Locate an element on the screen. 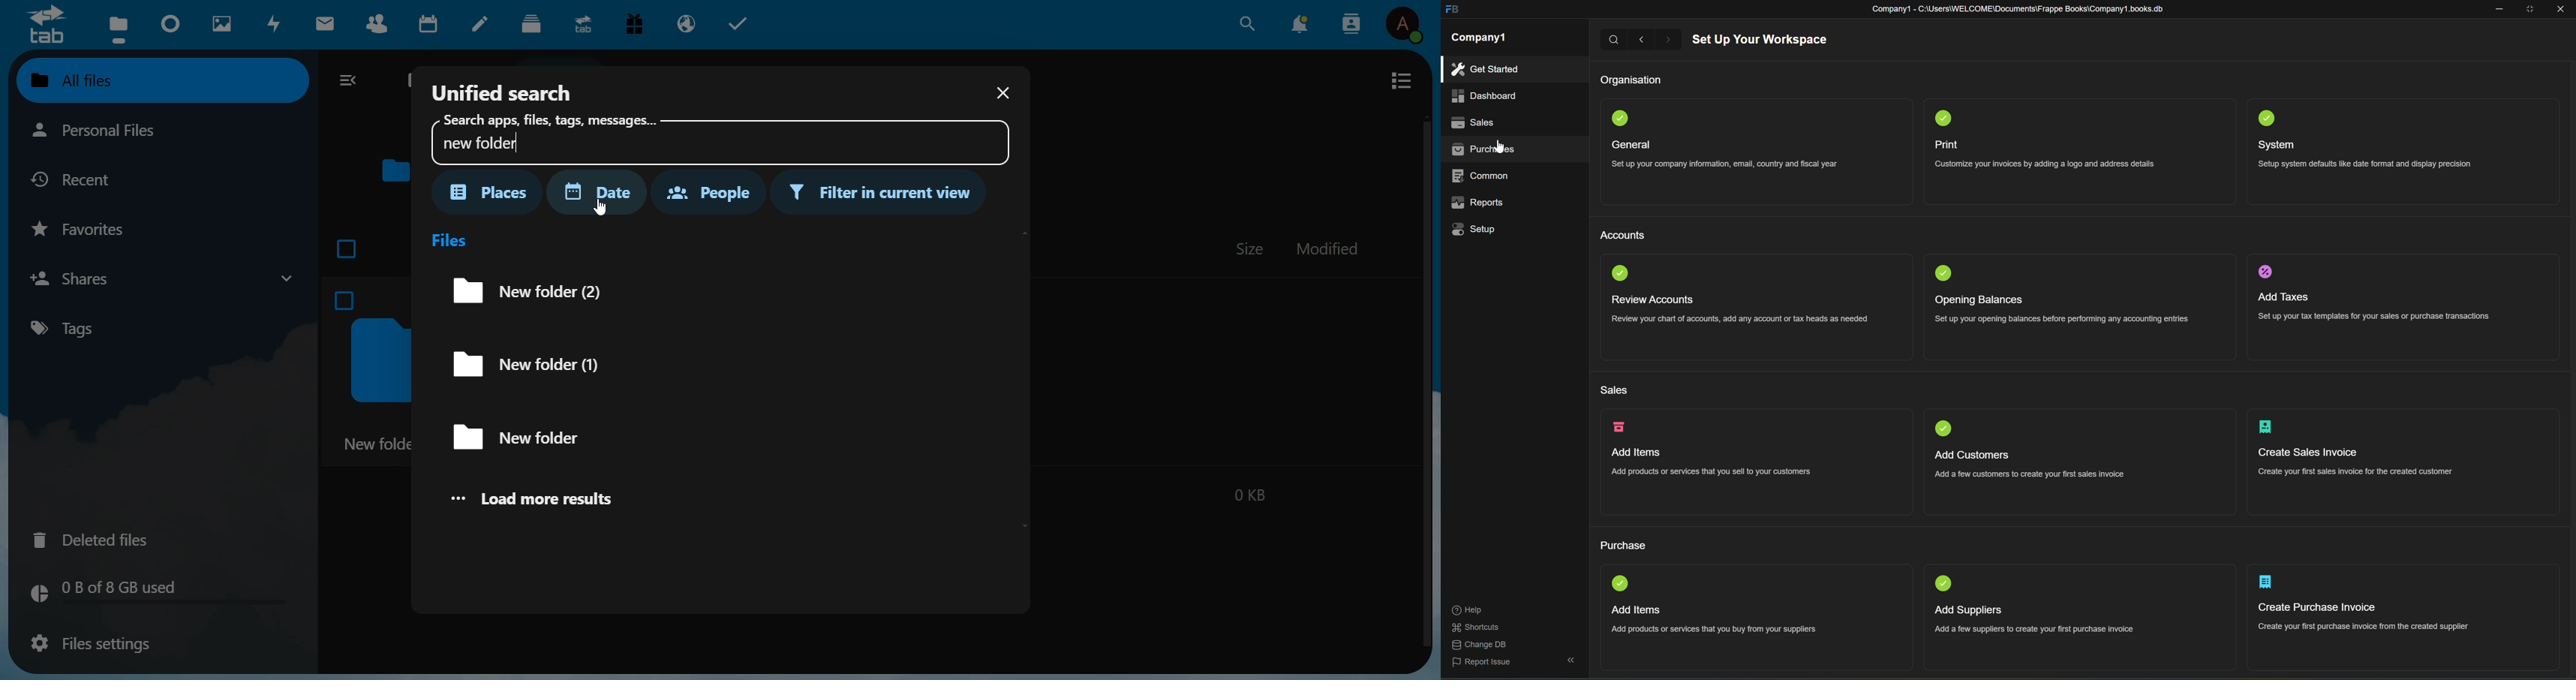 This screenshot has height=700, width=2576. set up your company information, email, country and fiscal year is located at coordinates (1721, 168).